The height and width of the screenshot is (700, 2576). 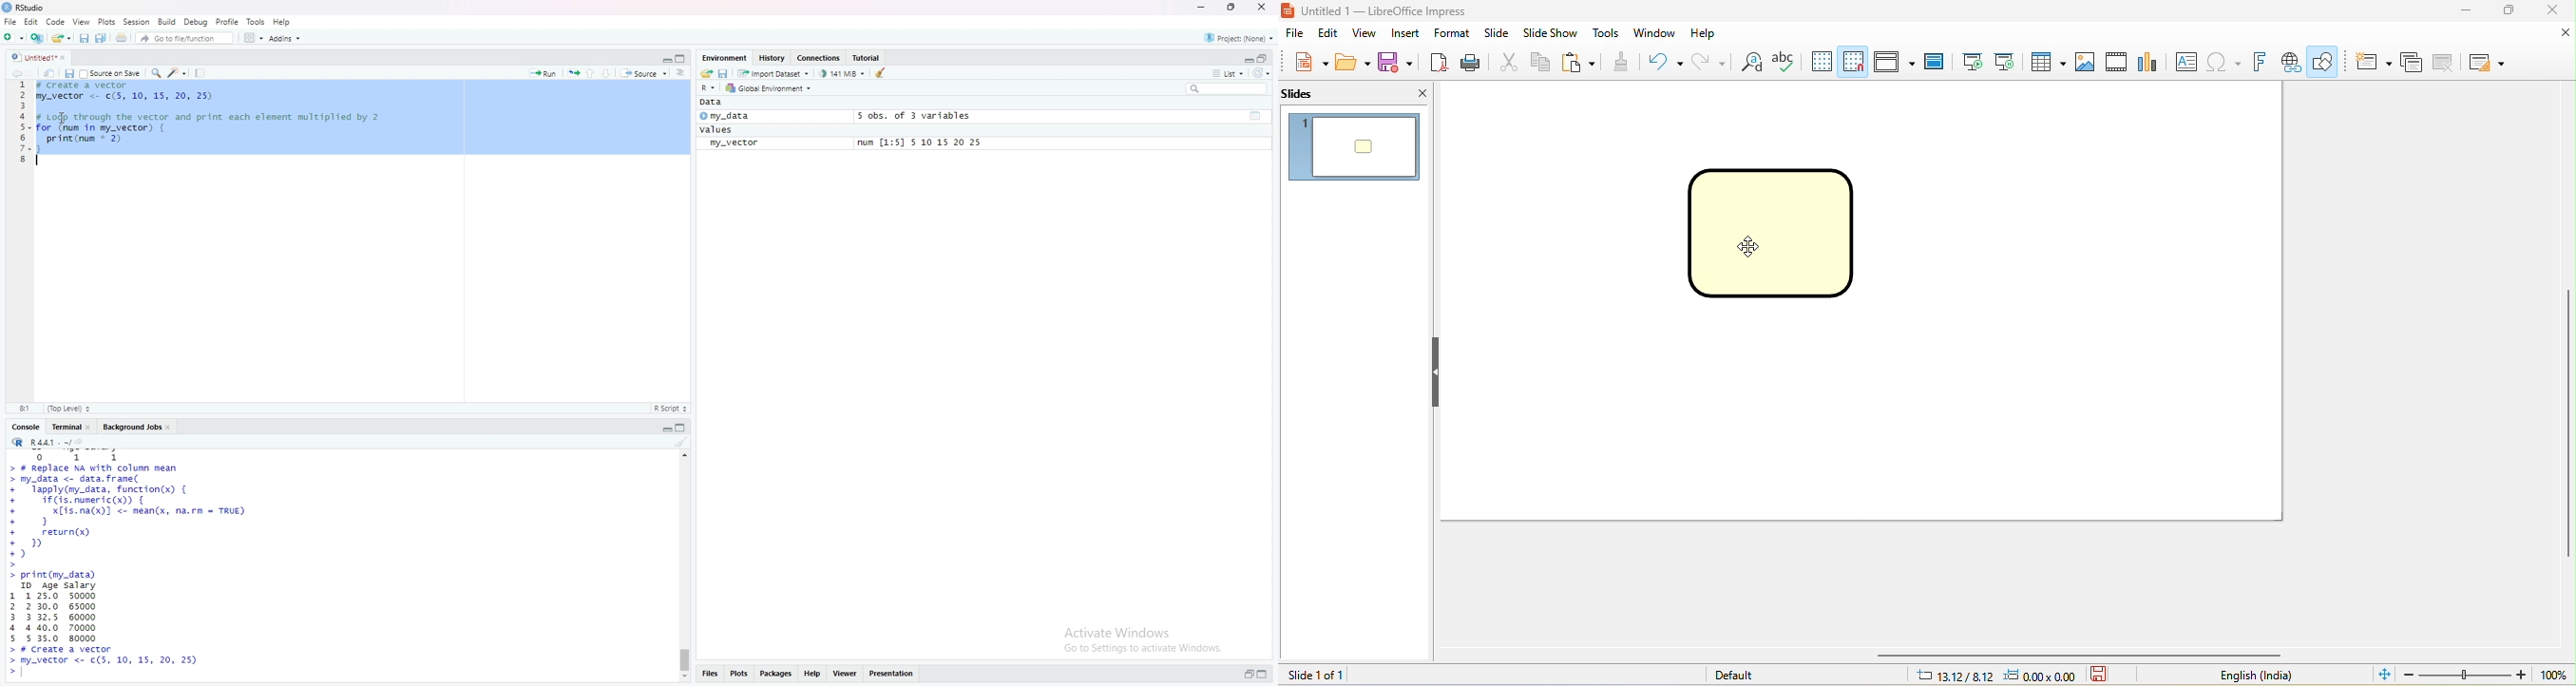 I want to click on slide layout, so click(x=2488, y=62).